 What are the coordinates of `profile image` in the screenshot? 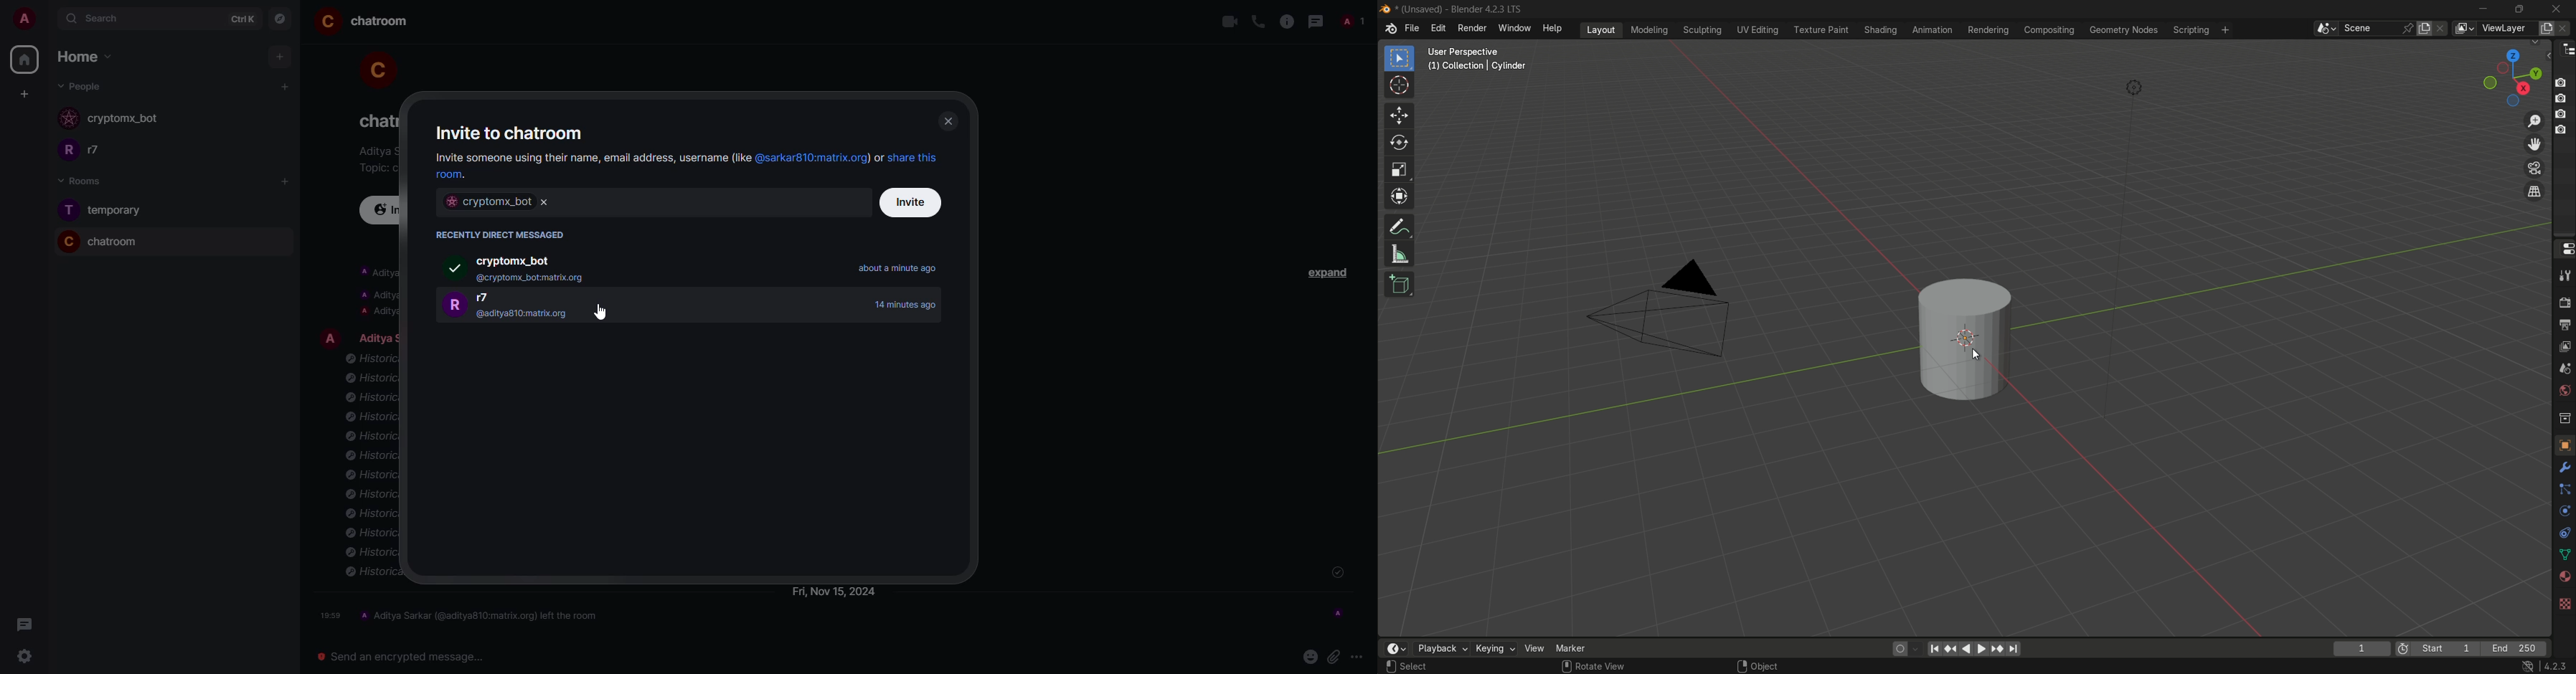 It's located at (70, 120).